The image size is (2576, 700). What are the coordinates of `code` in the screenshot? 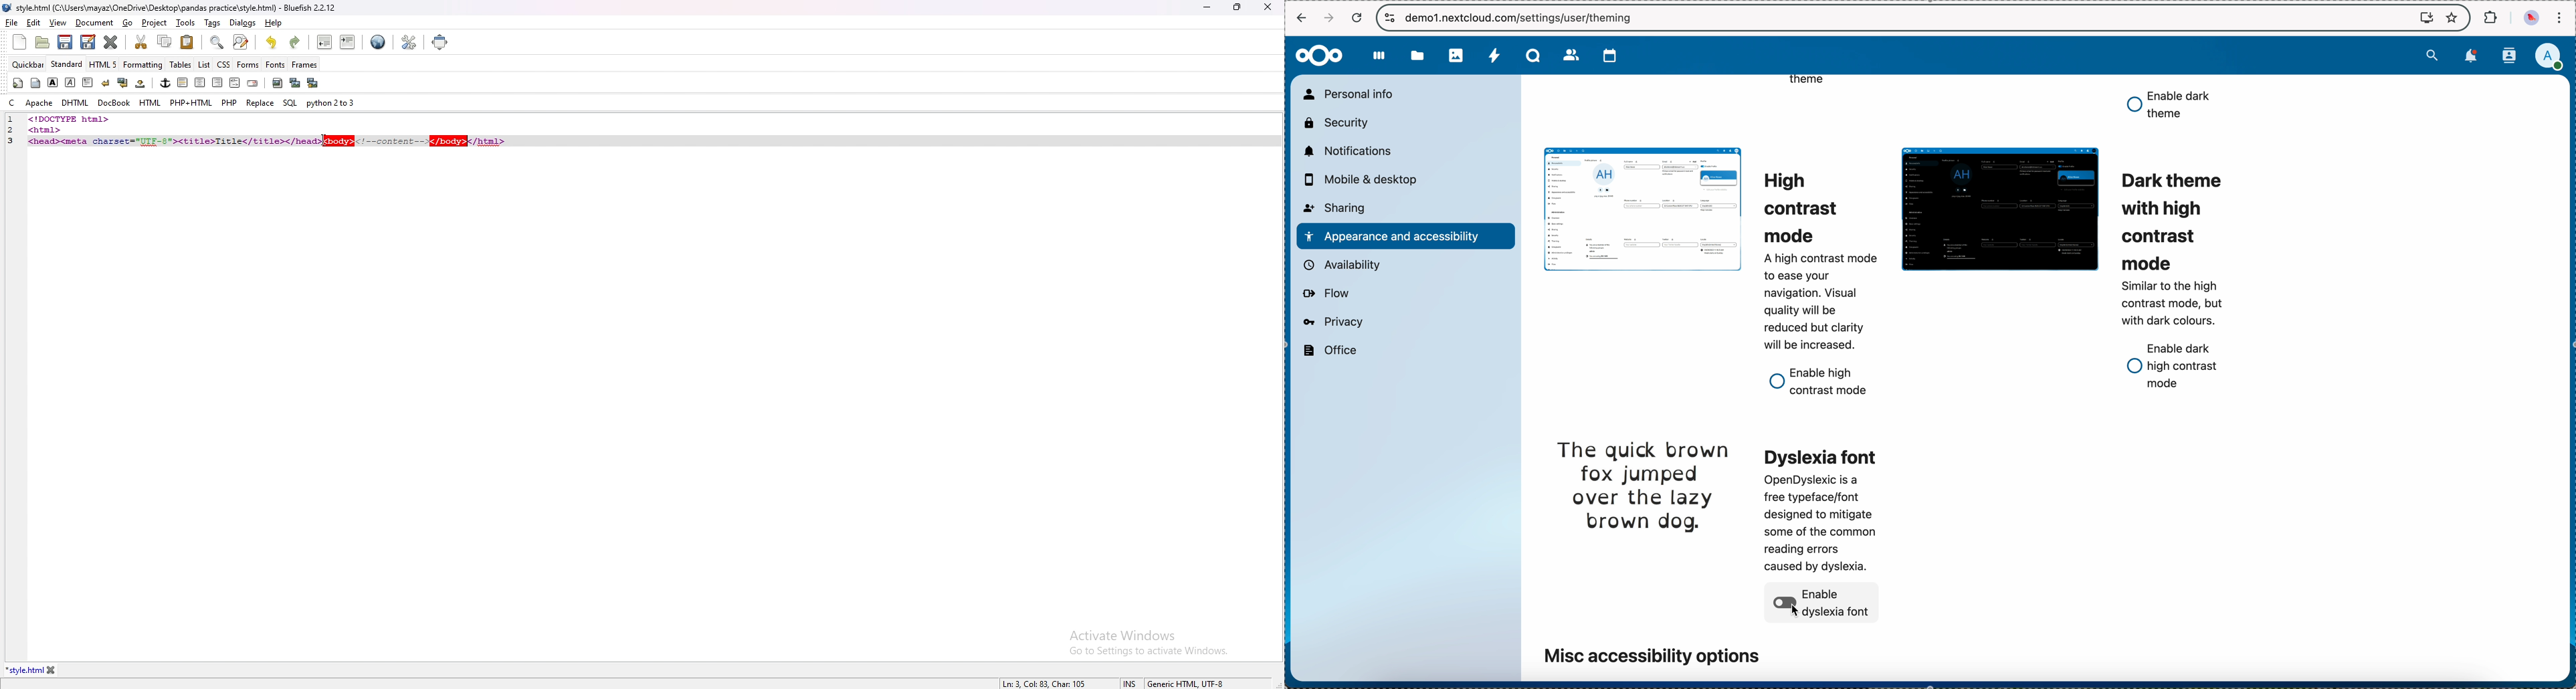 It's located at (272, 139).